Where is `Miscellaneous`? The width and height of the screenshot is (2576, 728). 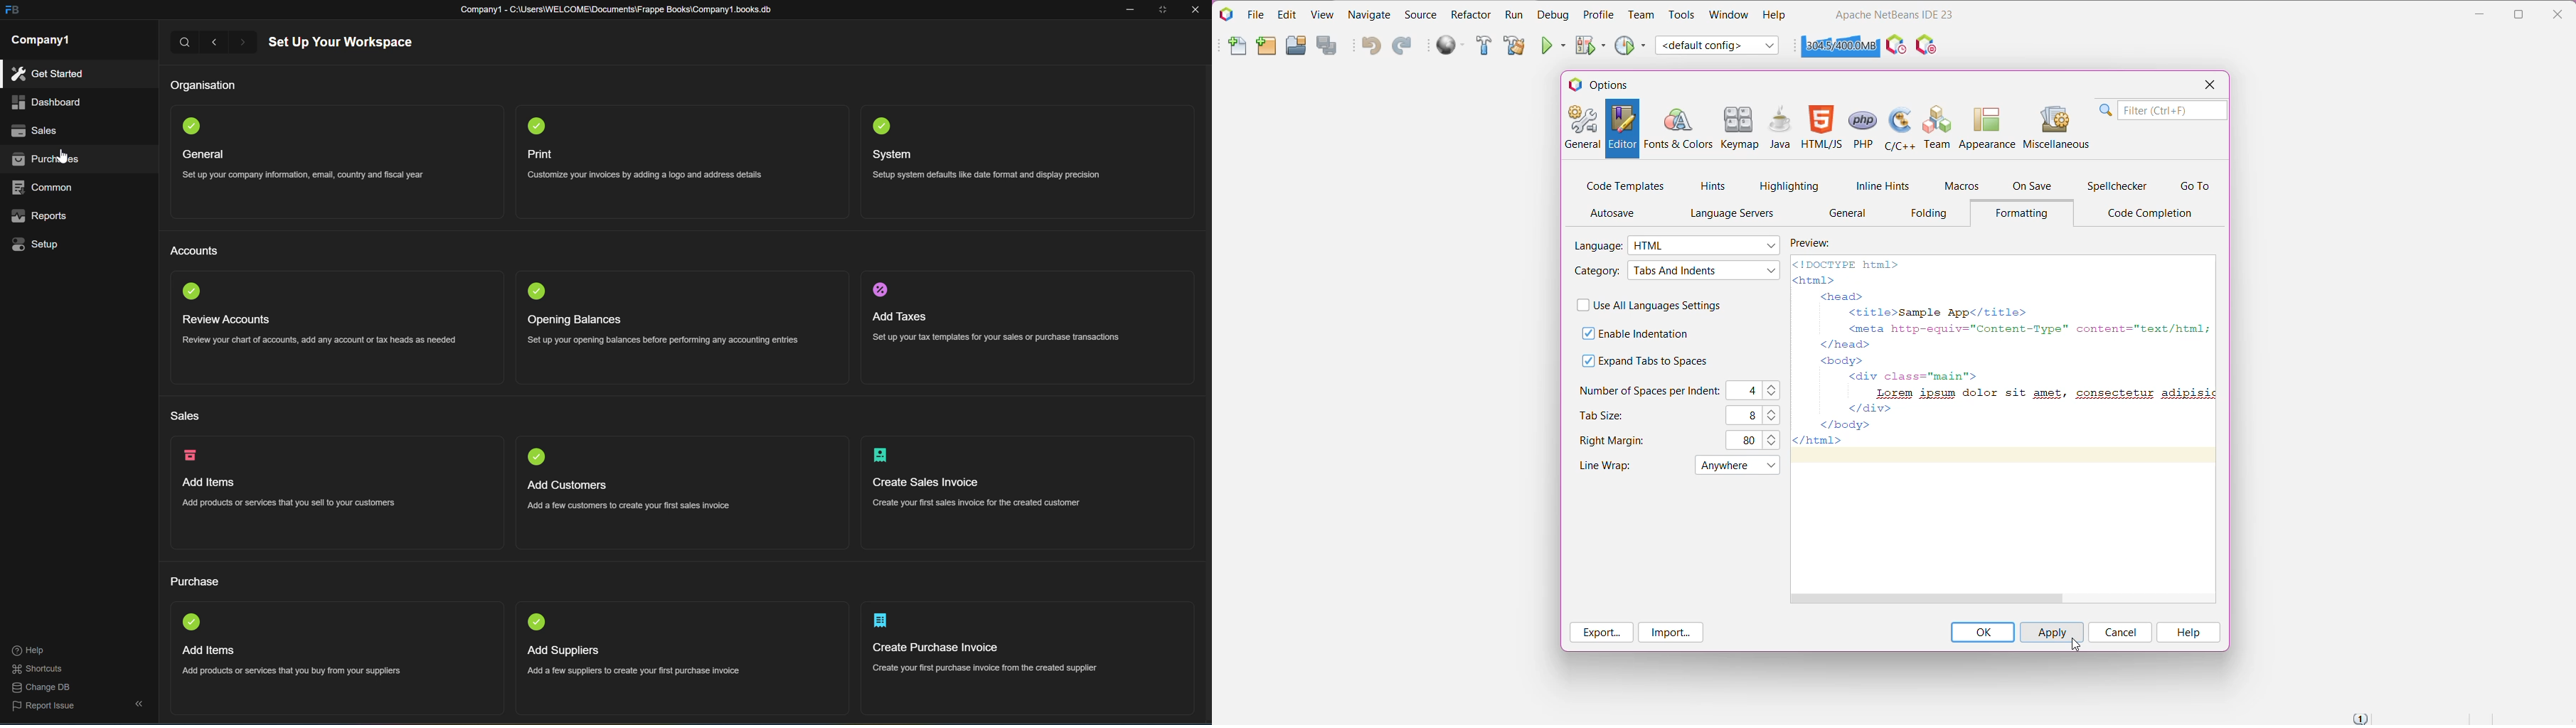
Miscellaneous is located at coordinates (2055, 126).